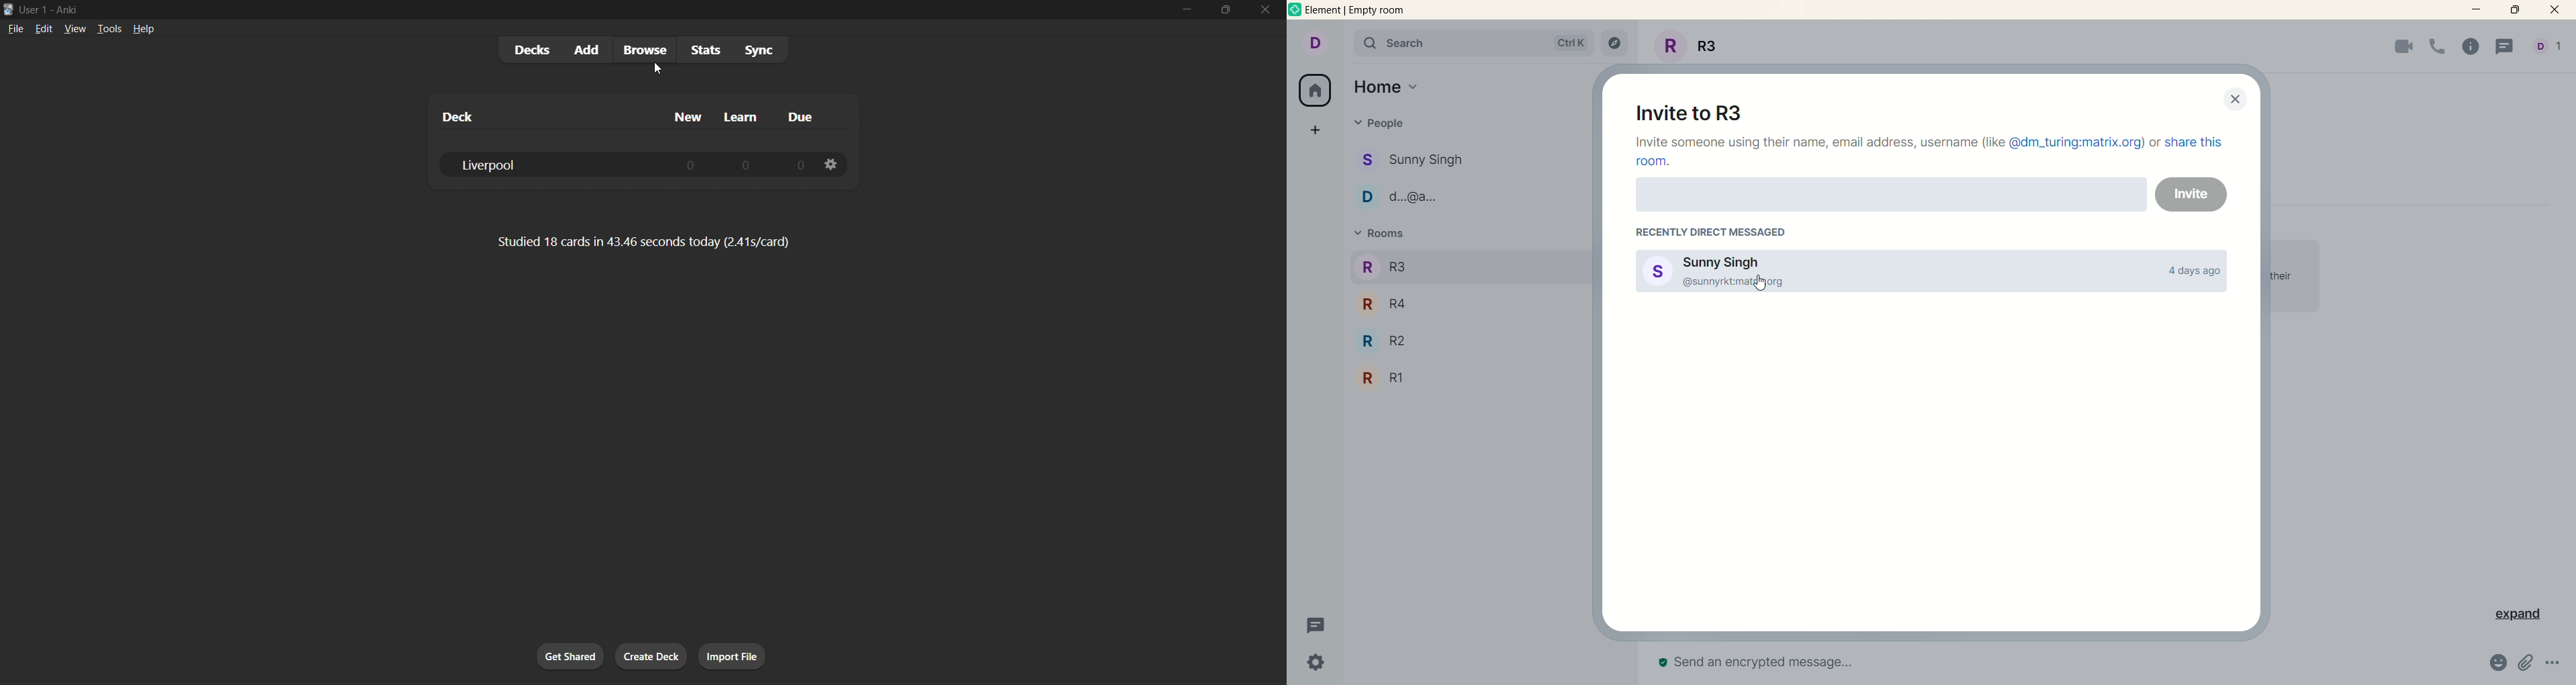 The height and width of the screenshot is (700, 2576). I want to click on options, so click(2554, 667).